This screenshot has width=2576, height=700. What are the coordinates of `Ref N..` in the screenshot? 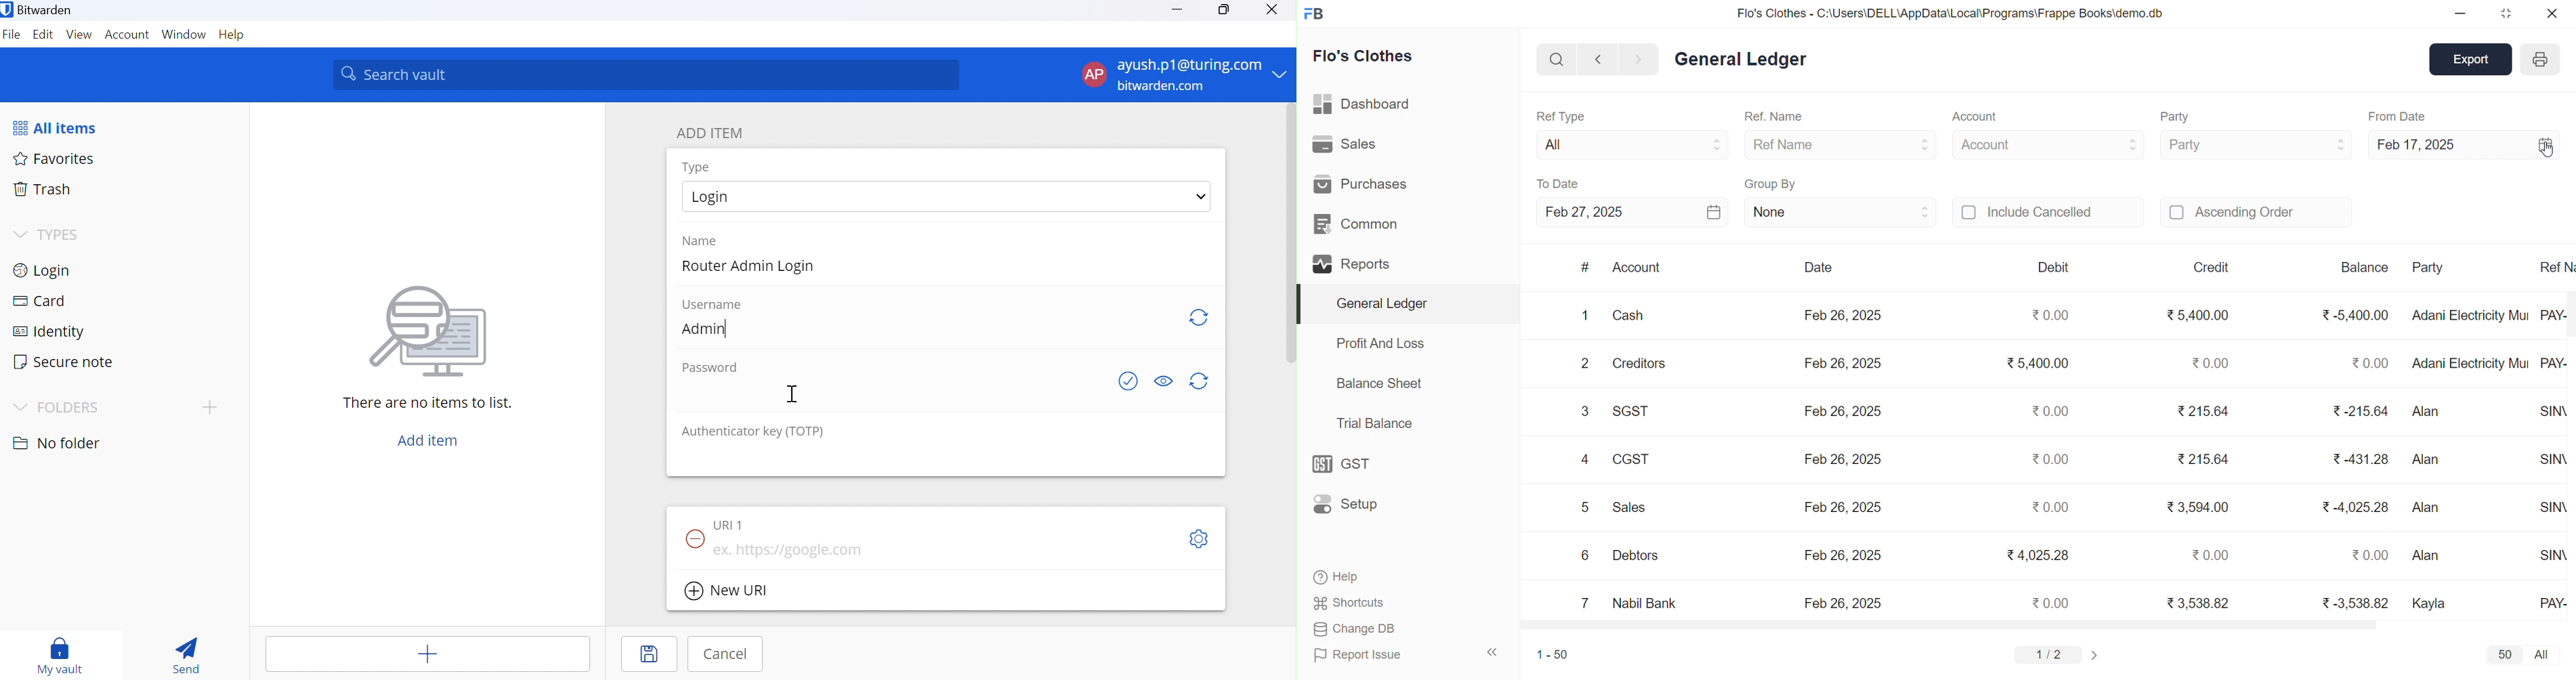 It's located at (2554, 266).